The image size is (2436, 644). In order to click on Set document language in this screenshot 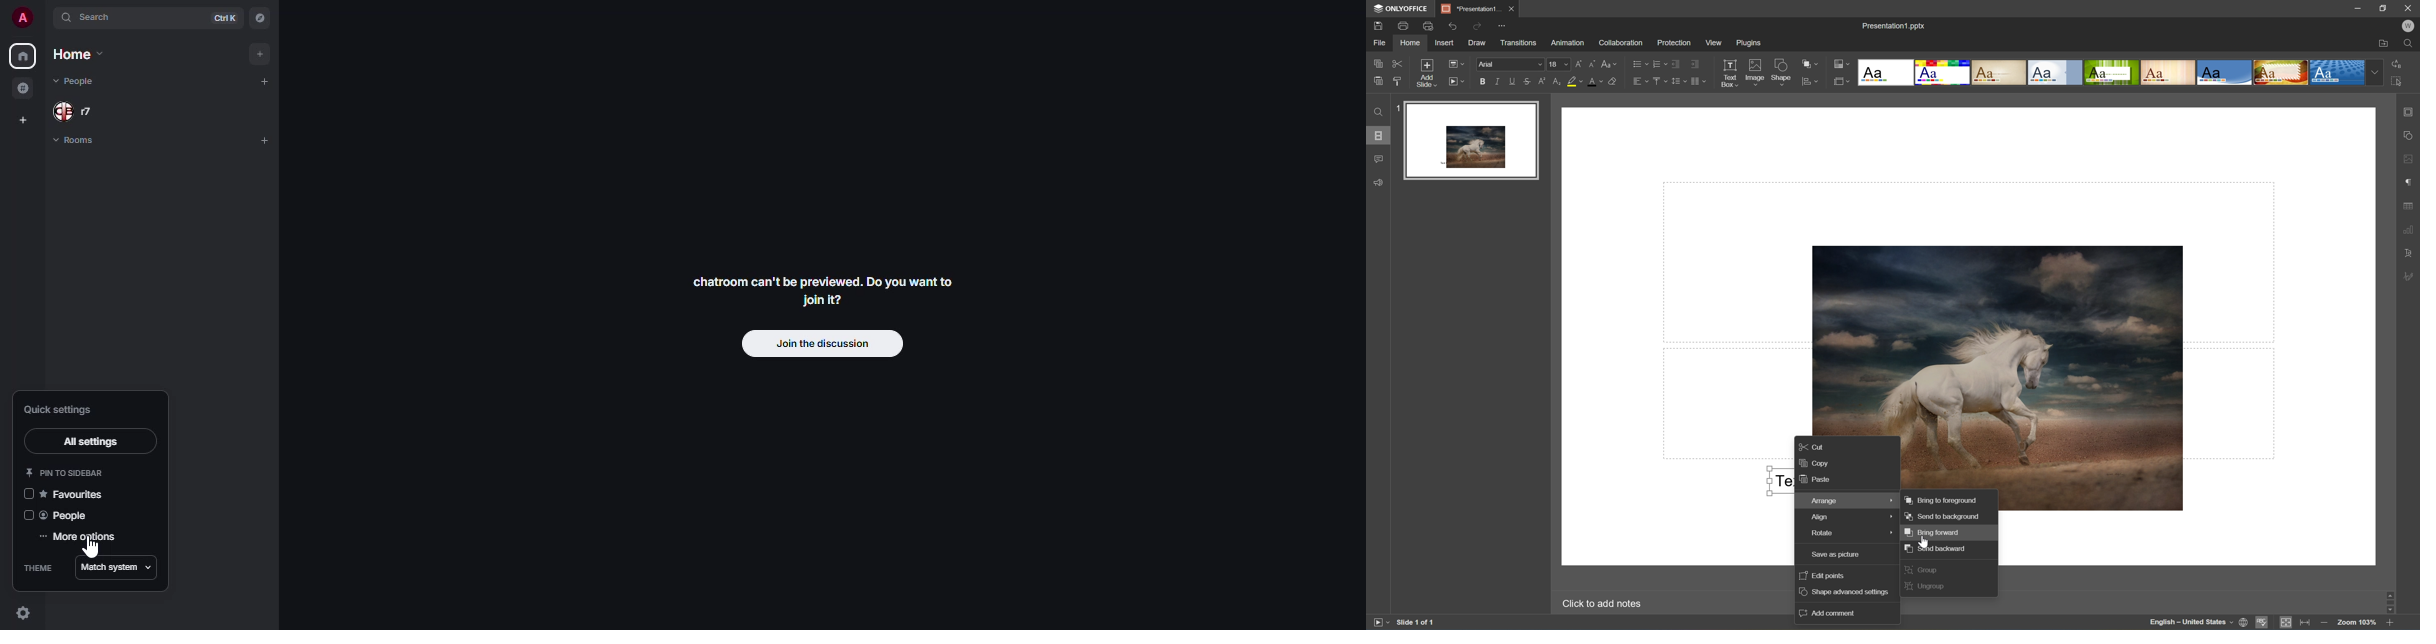, I will do `click(2244, 623)`.